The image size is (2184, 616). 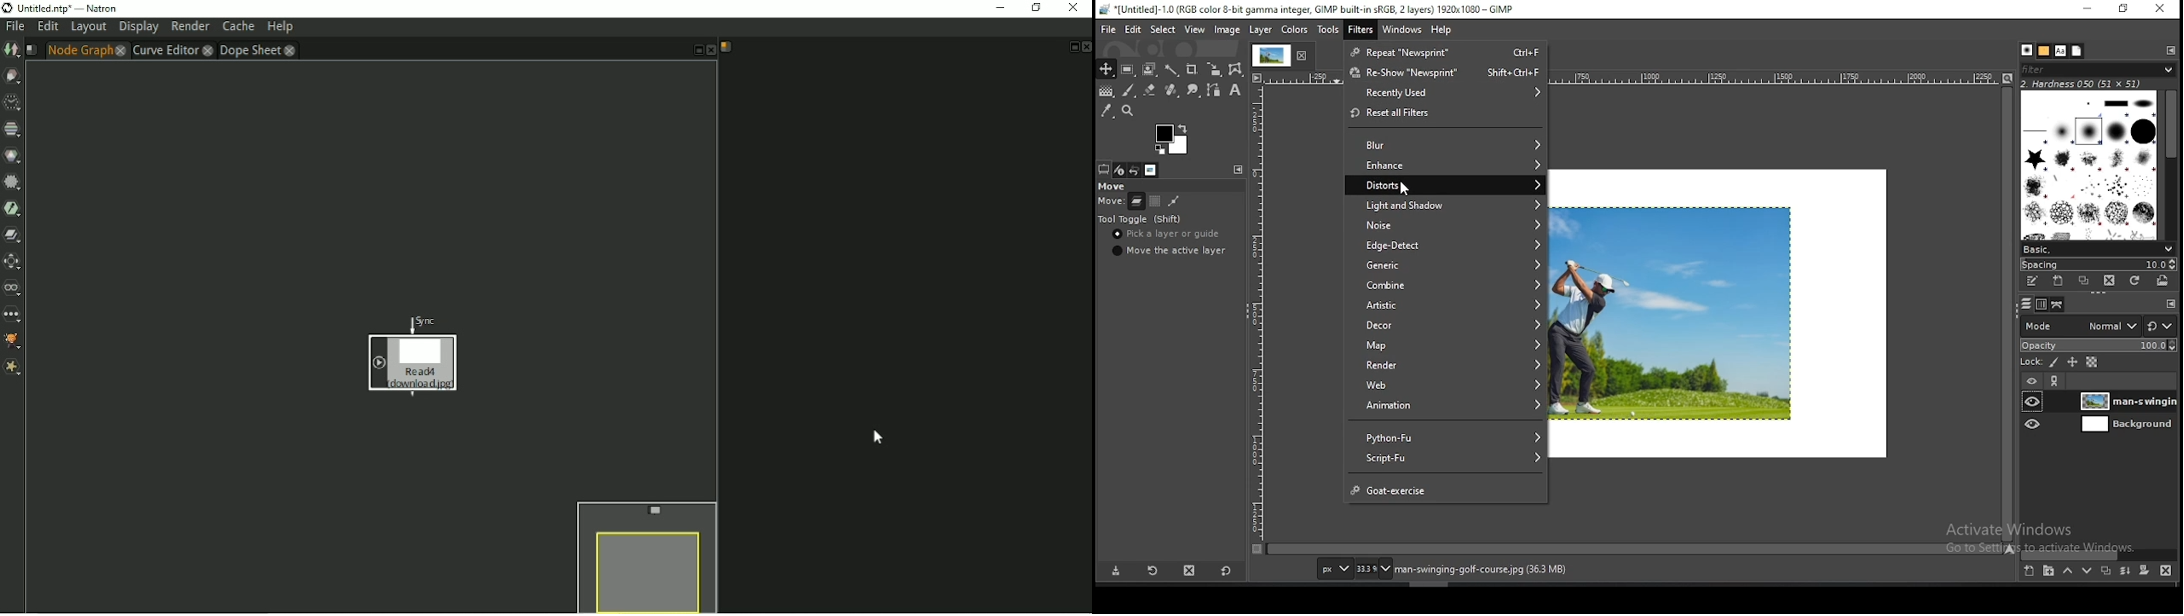 I want to click on map, so click(x=1445, y=345).